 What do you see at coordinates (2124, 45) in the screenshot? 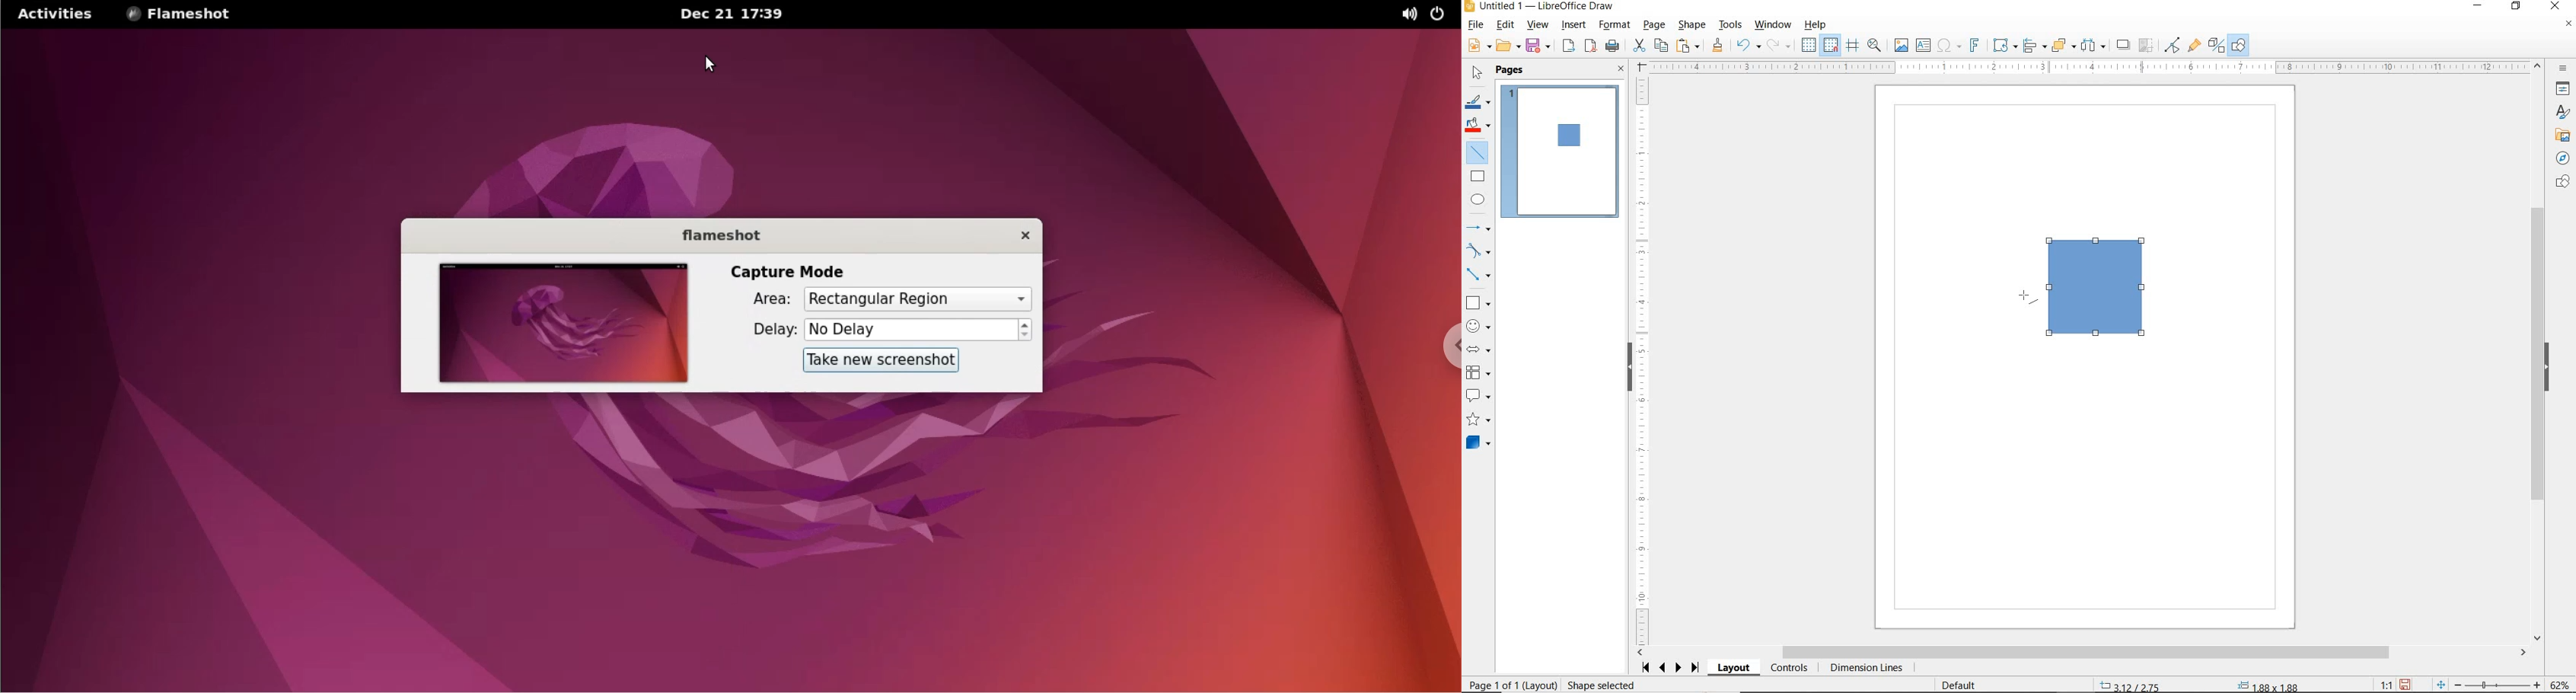
I see `SHADOW` at bounding box center [2124, 45].